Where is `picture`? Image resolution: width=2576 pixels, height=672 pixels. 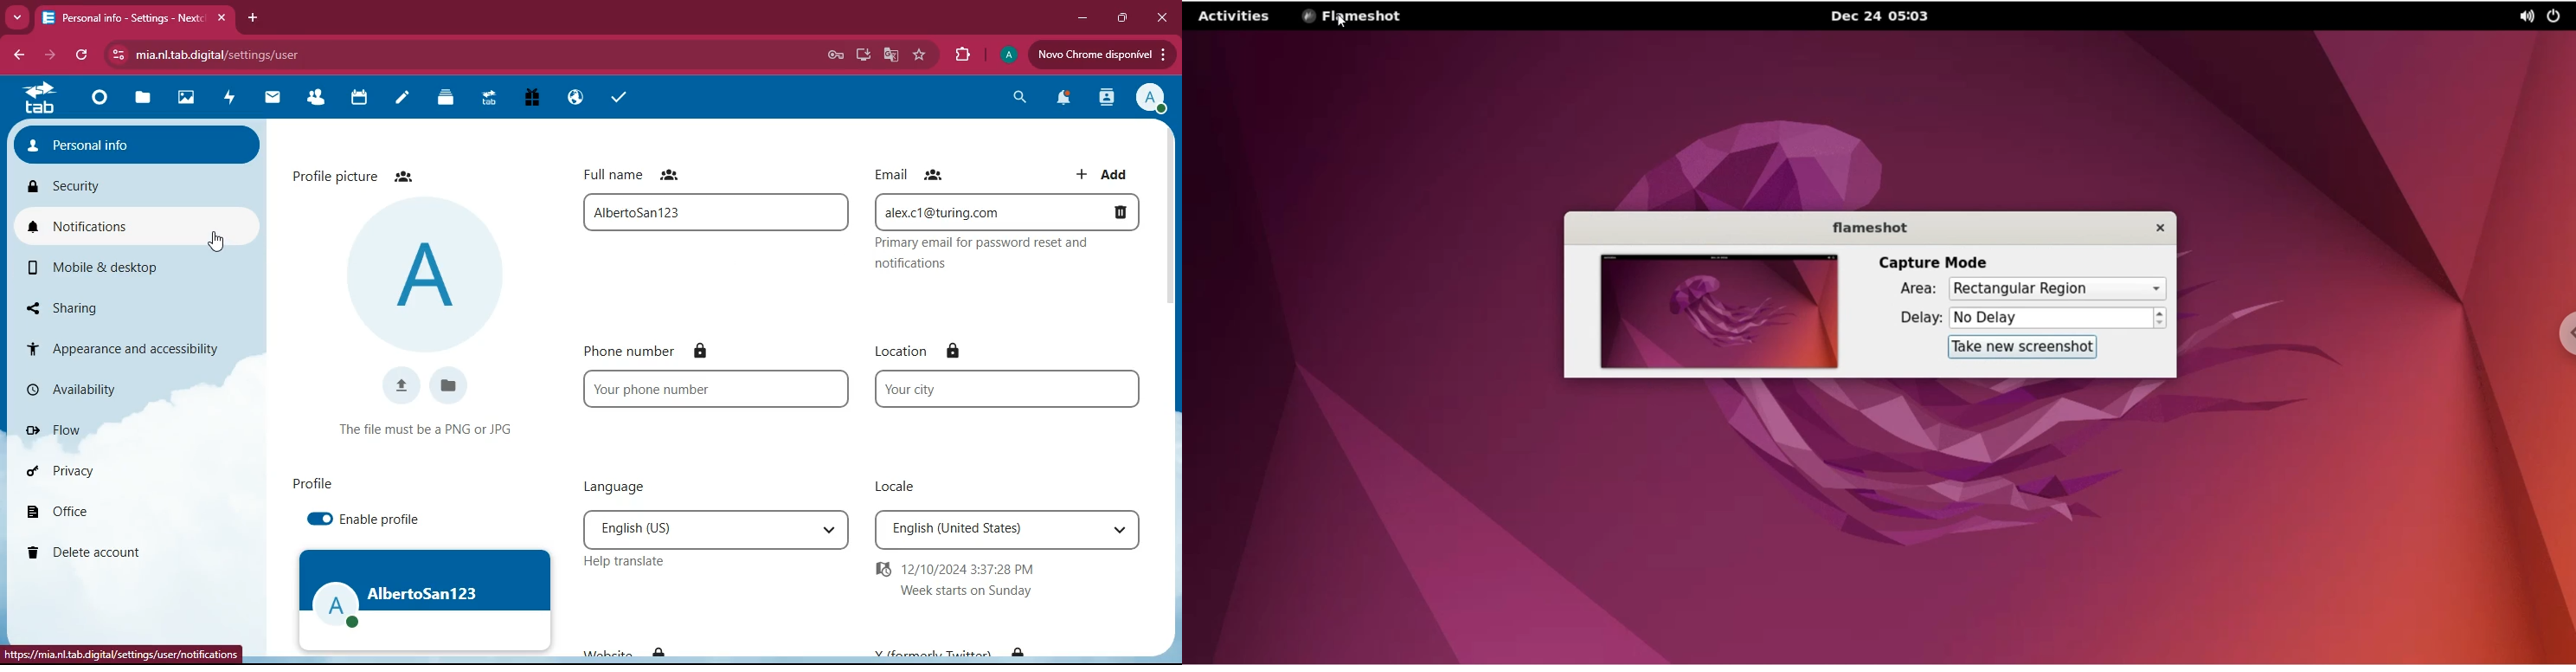
picture is located at coordinates (427, 273).